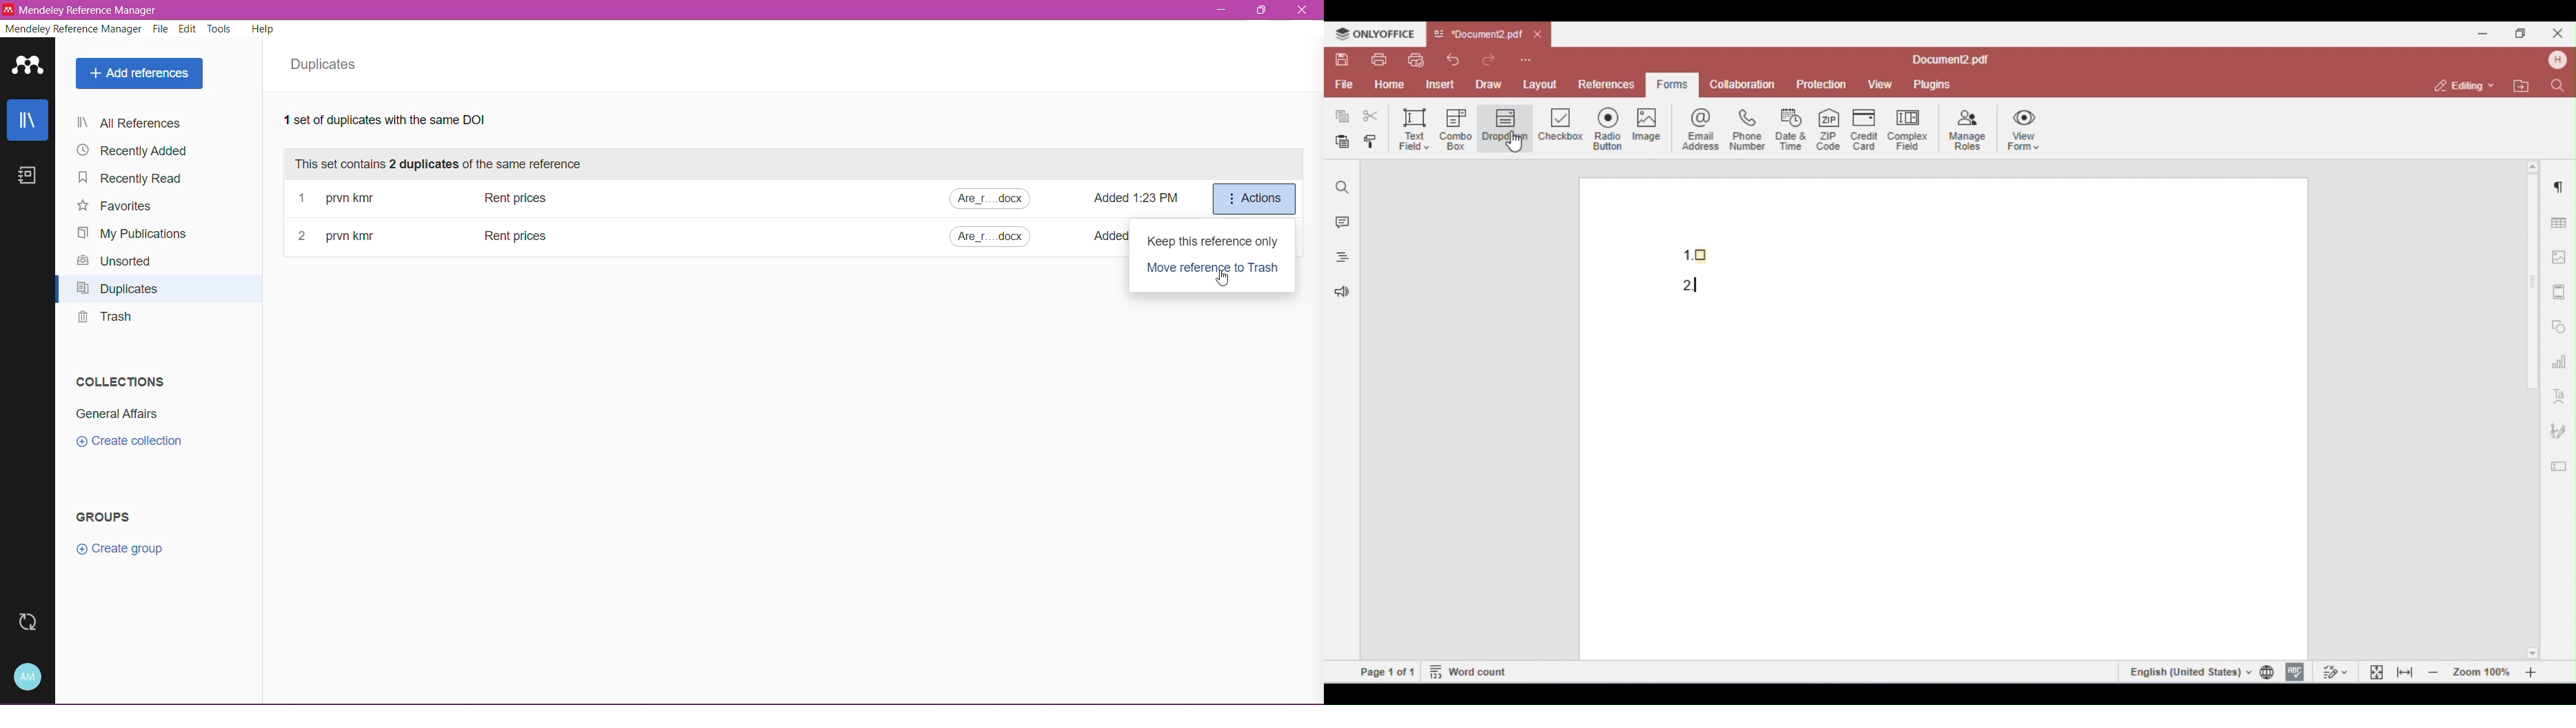  What do you see at coordinates (133, 233) in the screenshot?
I see `My Publications` at bounding box center [133, 233].